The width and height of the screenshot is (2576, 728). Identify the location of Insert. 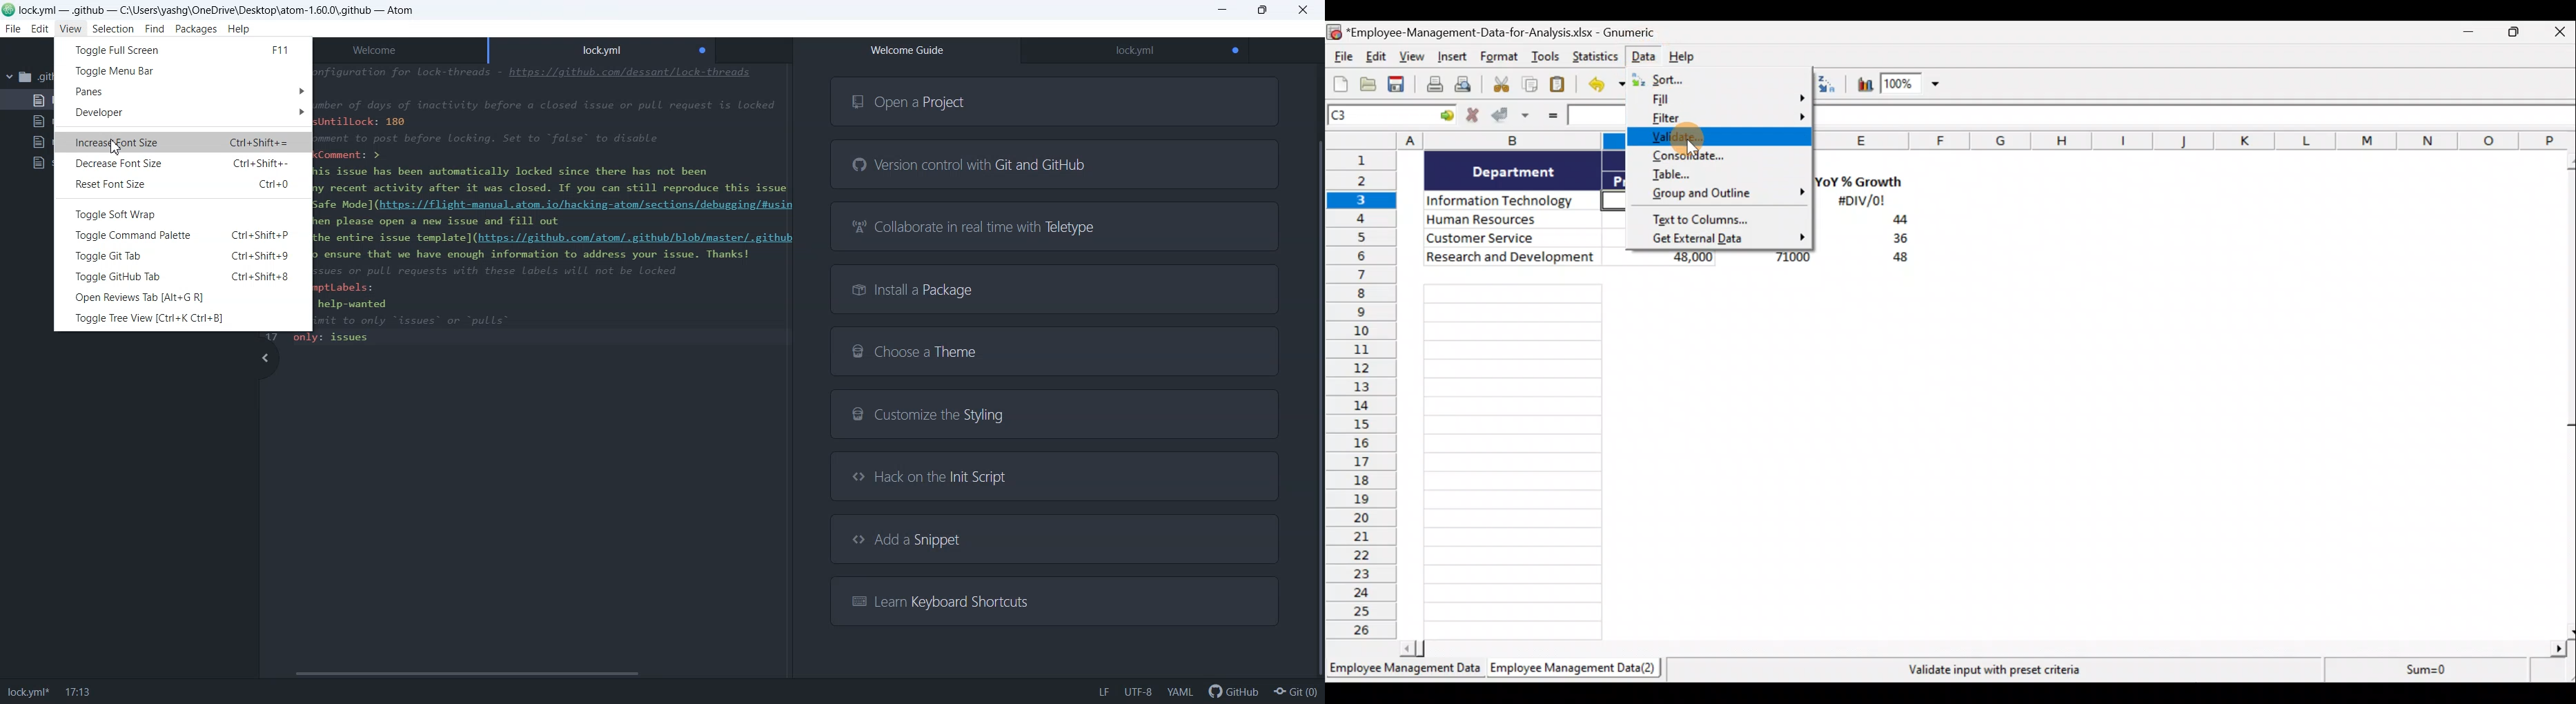
(1455, 59).